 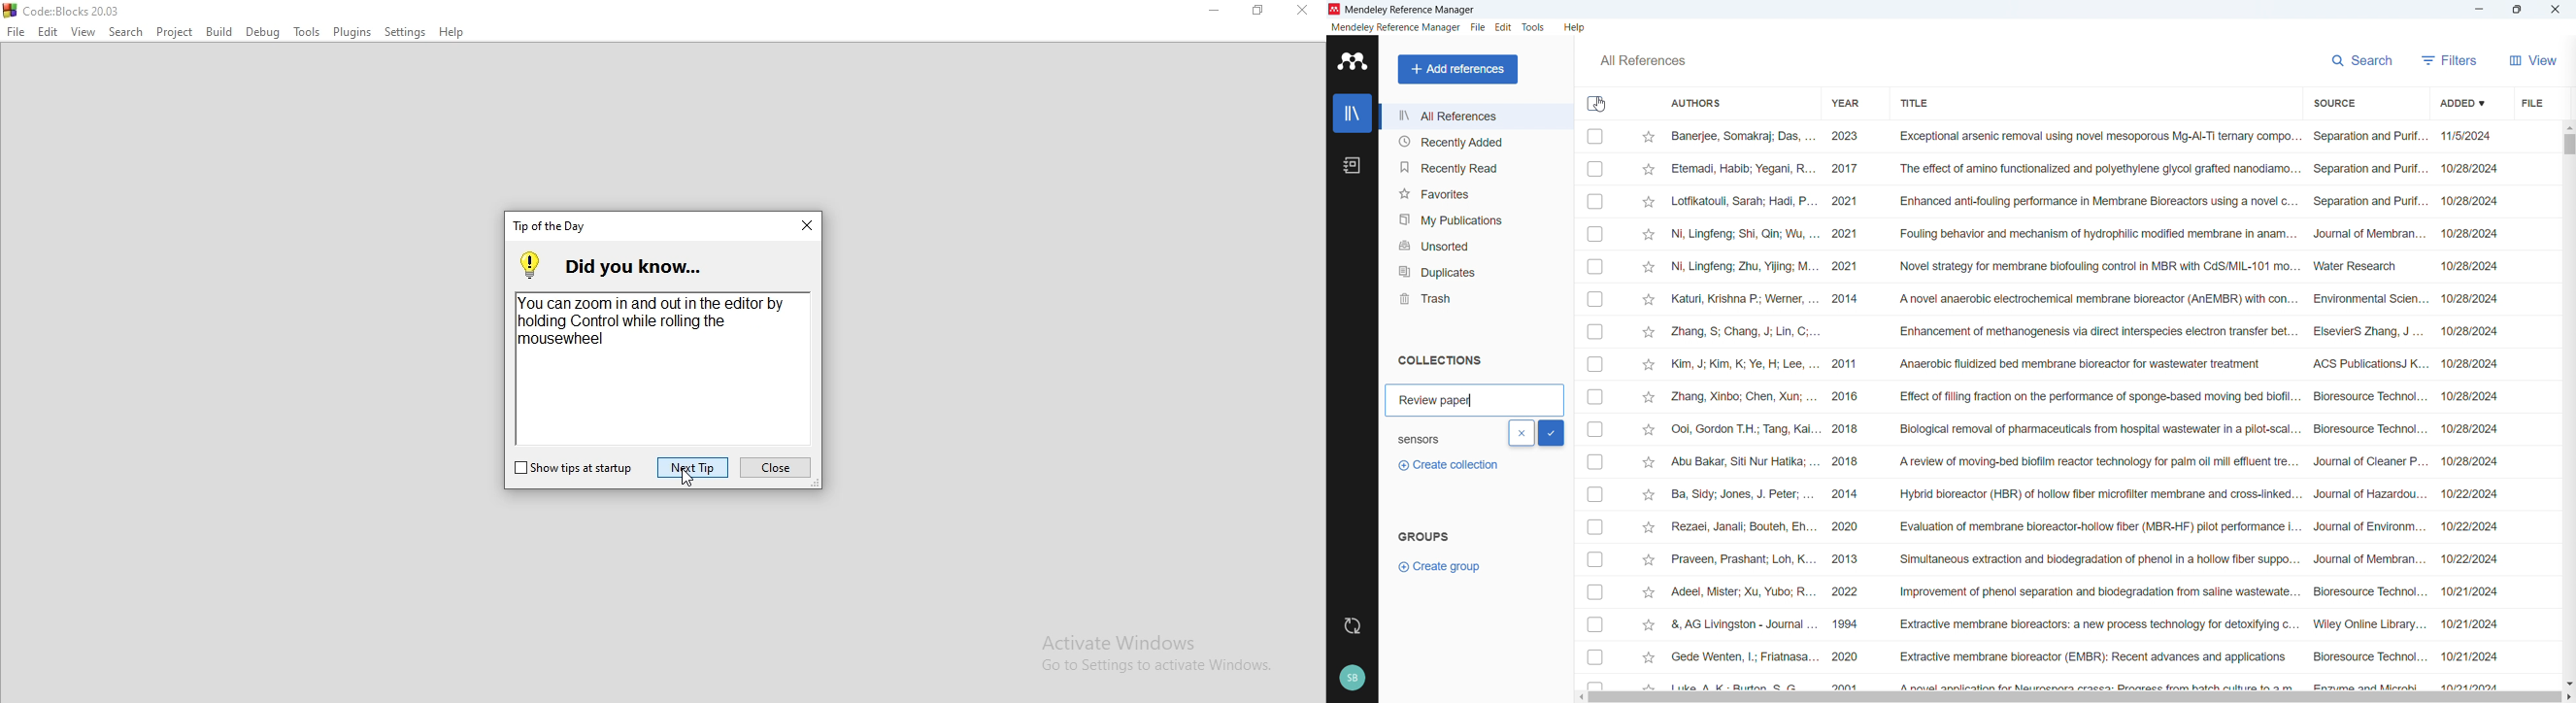 What do you see at coordinates (1503, 28) in the screenshot?
I see `edit` at bounding box center [1503, 28].